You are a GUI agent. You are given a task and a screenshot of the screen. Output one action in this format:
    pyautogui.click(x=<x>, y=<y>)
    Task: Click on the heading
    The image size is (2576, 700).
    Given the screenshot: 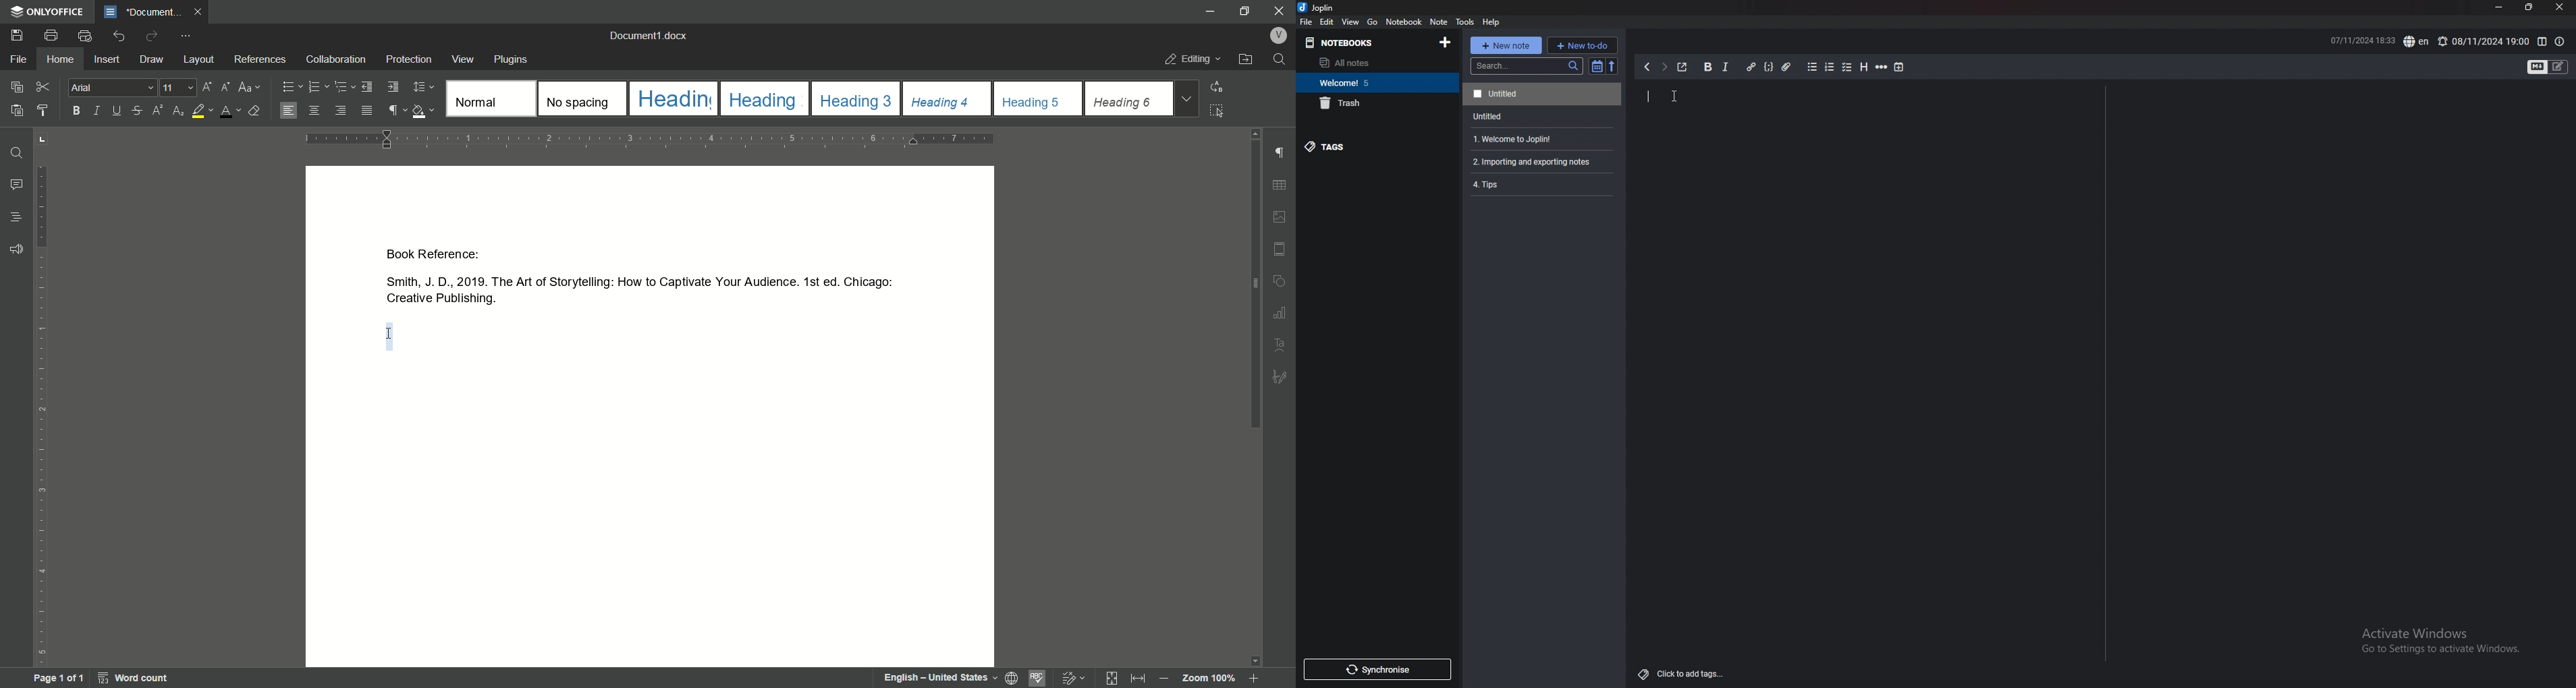 What is the action you would take?
    pyautogui.click(x=15, y=217)
    